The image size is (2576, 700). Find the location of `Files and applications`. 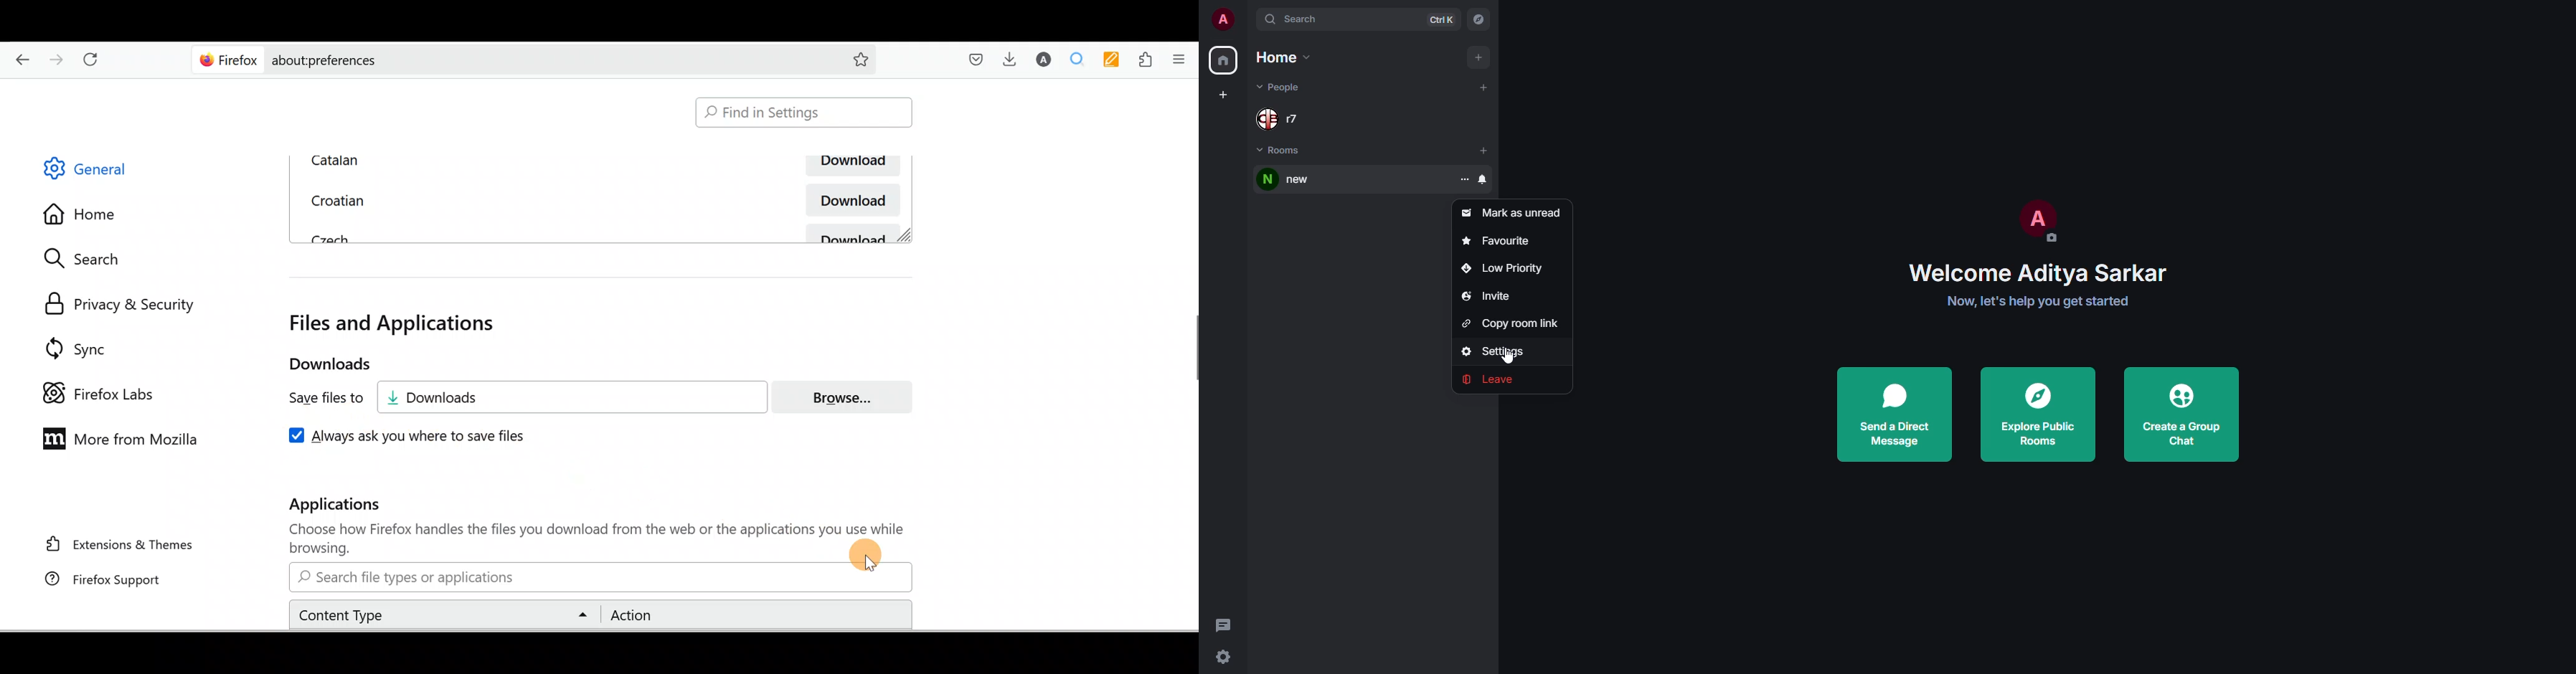

Files and applications is located at coordinates (396, 323).